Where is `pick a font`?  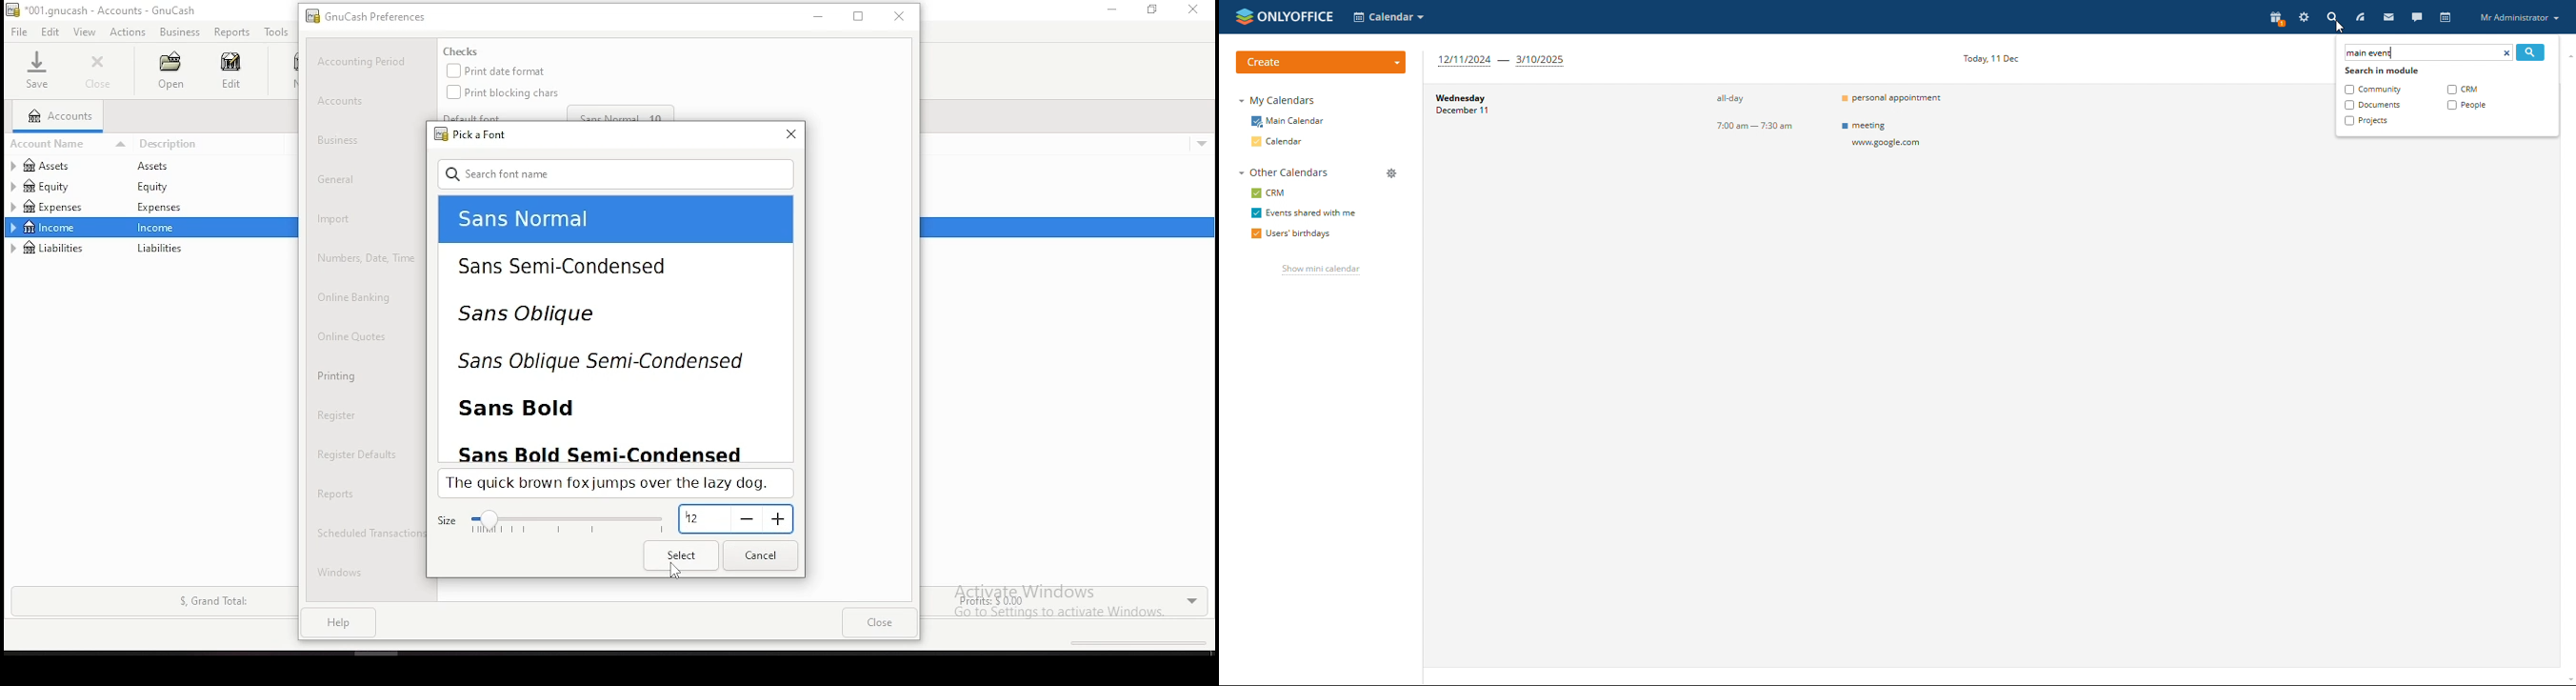 pick a font is located at coordinates (468, 134).